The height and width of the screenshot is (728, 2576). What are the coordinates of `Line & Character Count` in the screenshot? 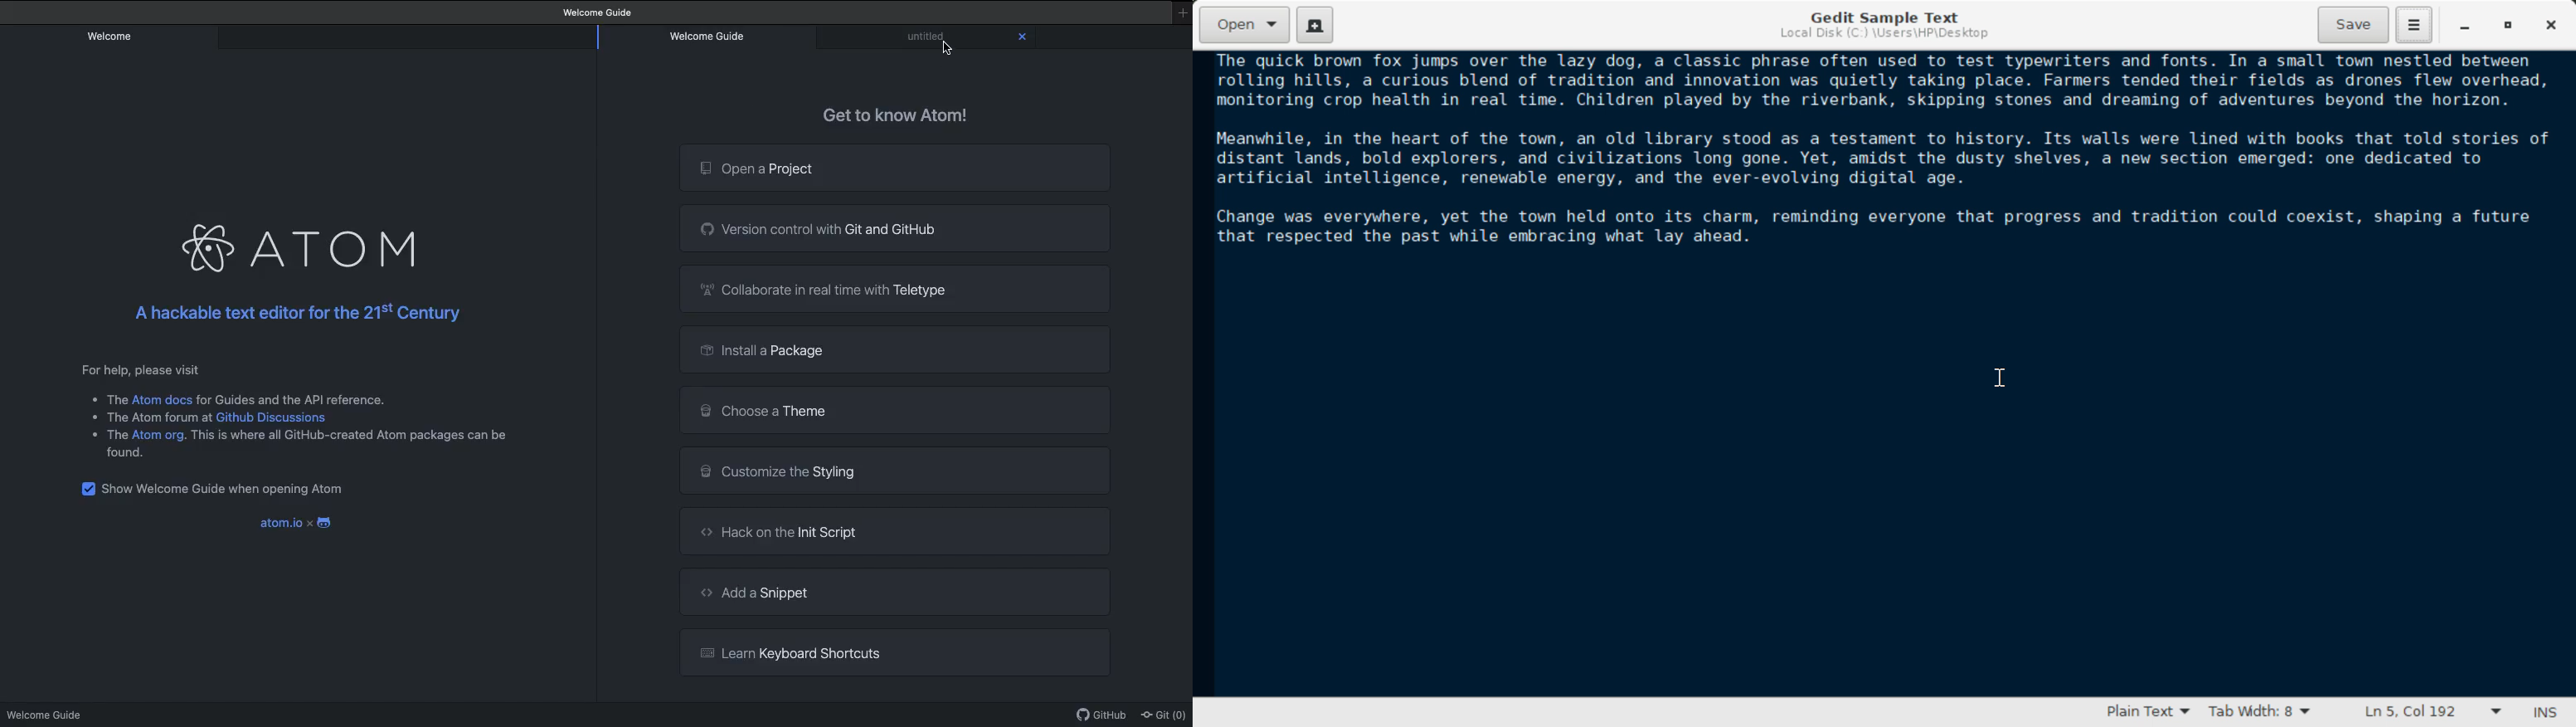 It's located at (2427, 713).